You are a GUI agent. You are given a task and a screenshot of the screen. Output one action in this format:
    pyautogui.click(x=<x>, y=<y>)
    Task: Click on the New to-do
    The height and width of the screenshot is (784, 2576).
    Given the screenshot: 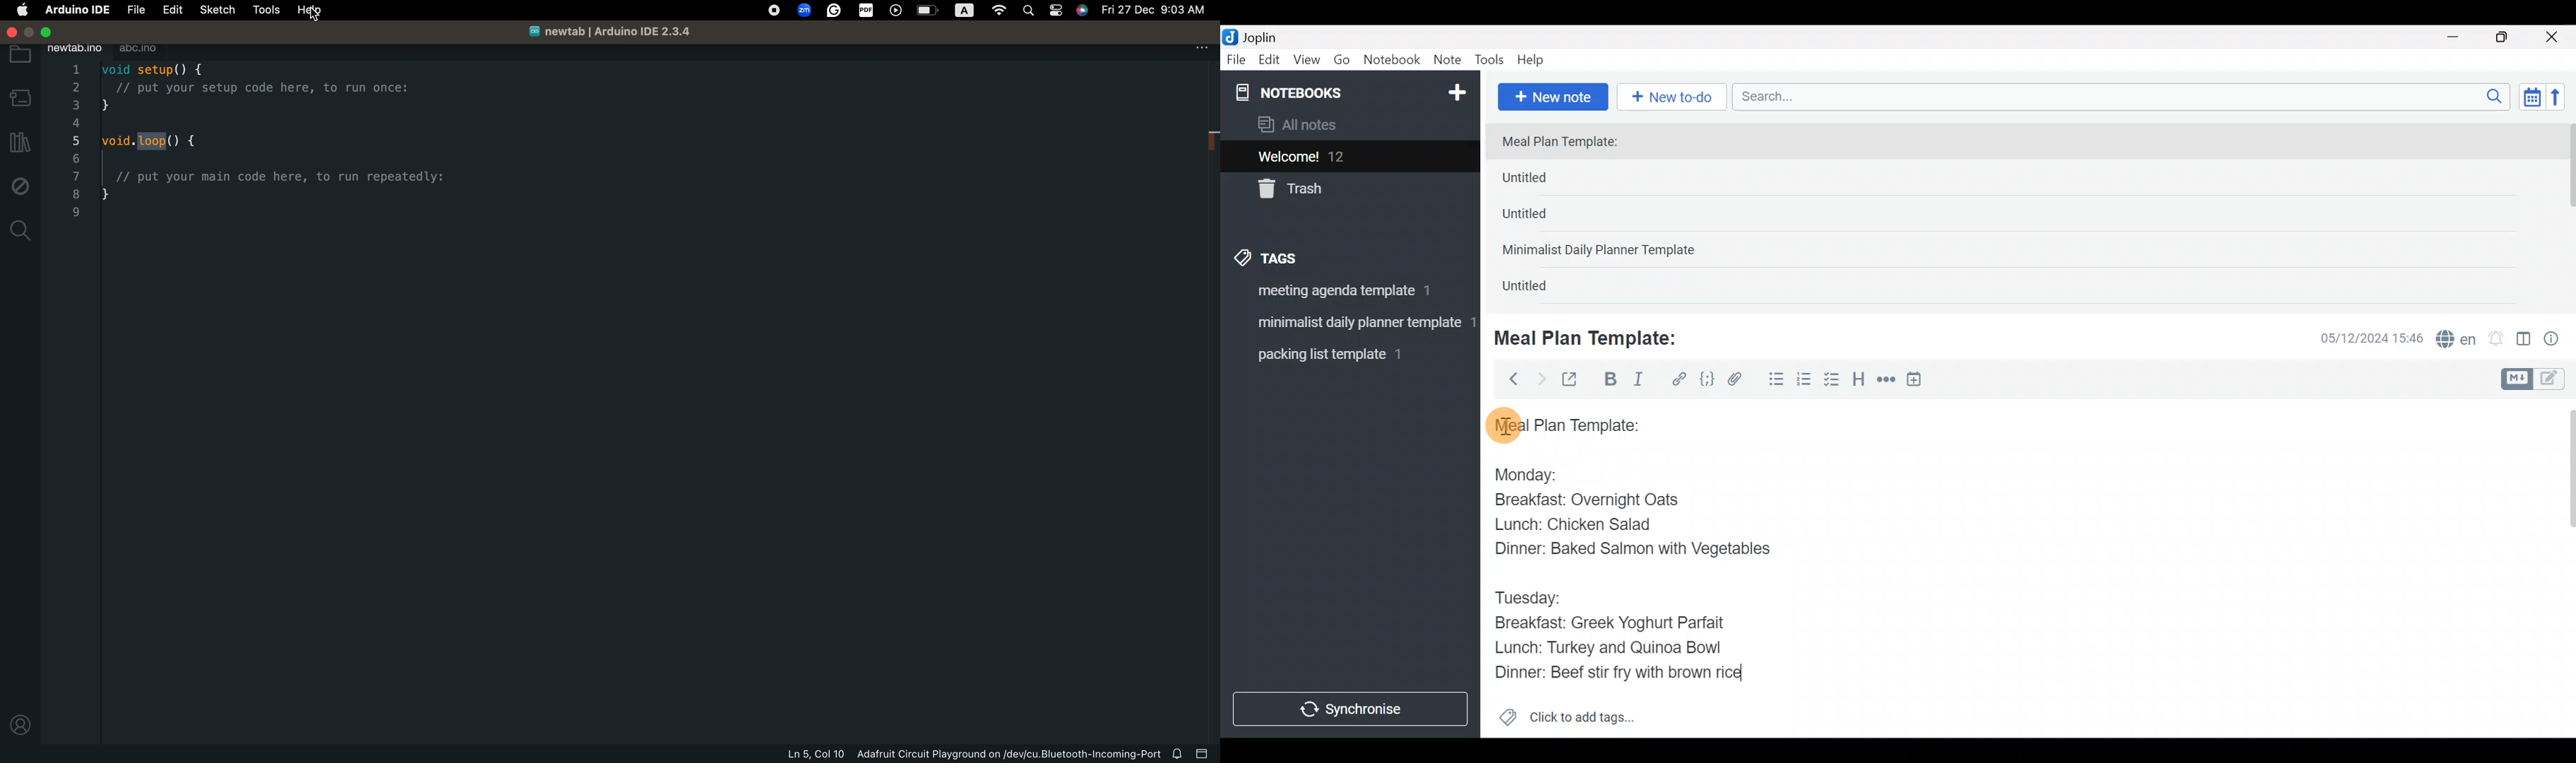 What is the action you would take?
    pyautogui.click(x=1675, y=98)
    